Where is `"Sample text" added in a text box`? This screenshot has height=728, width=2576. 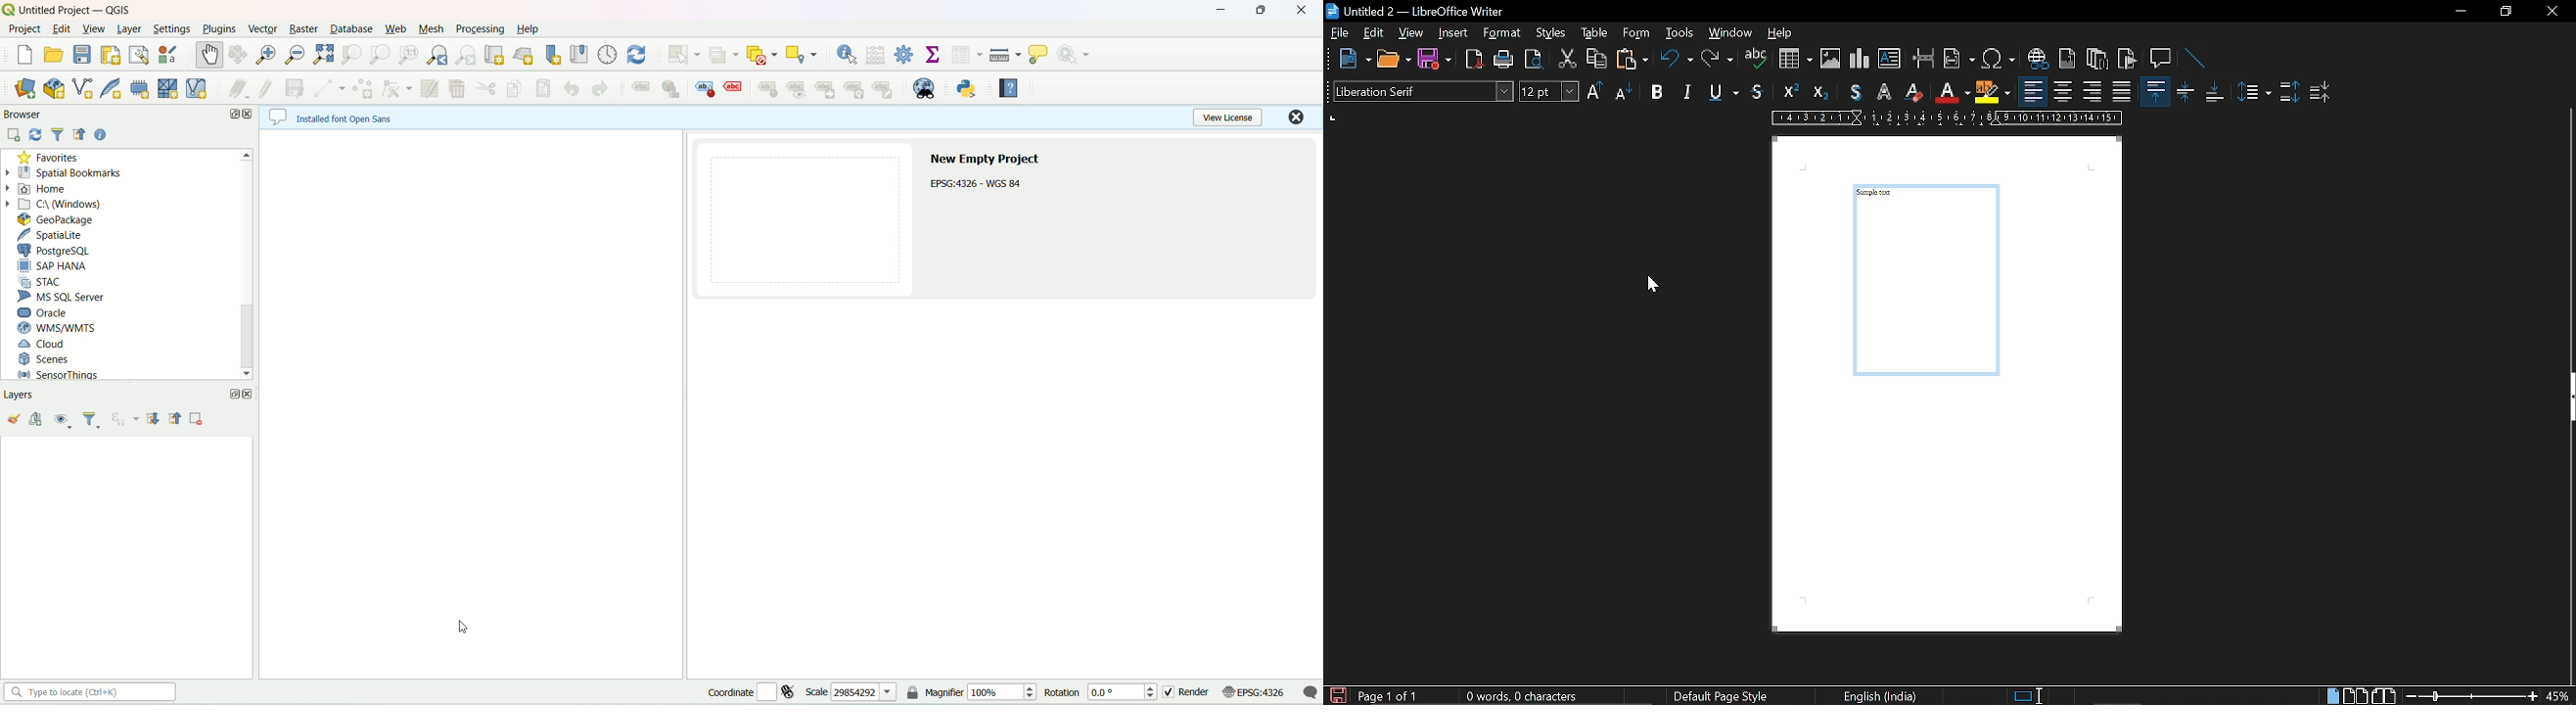 "Sample text" added in a text box is located at coordinates (1929, 287).